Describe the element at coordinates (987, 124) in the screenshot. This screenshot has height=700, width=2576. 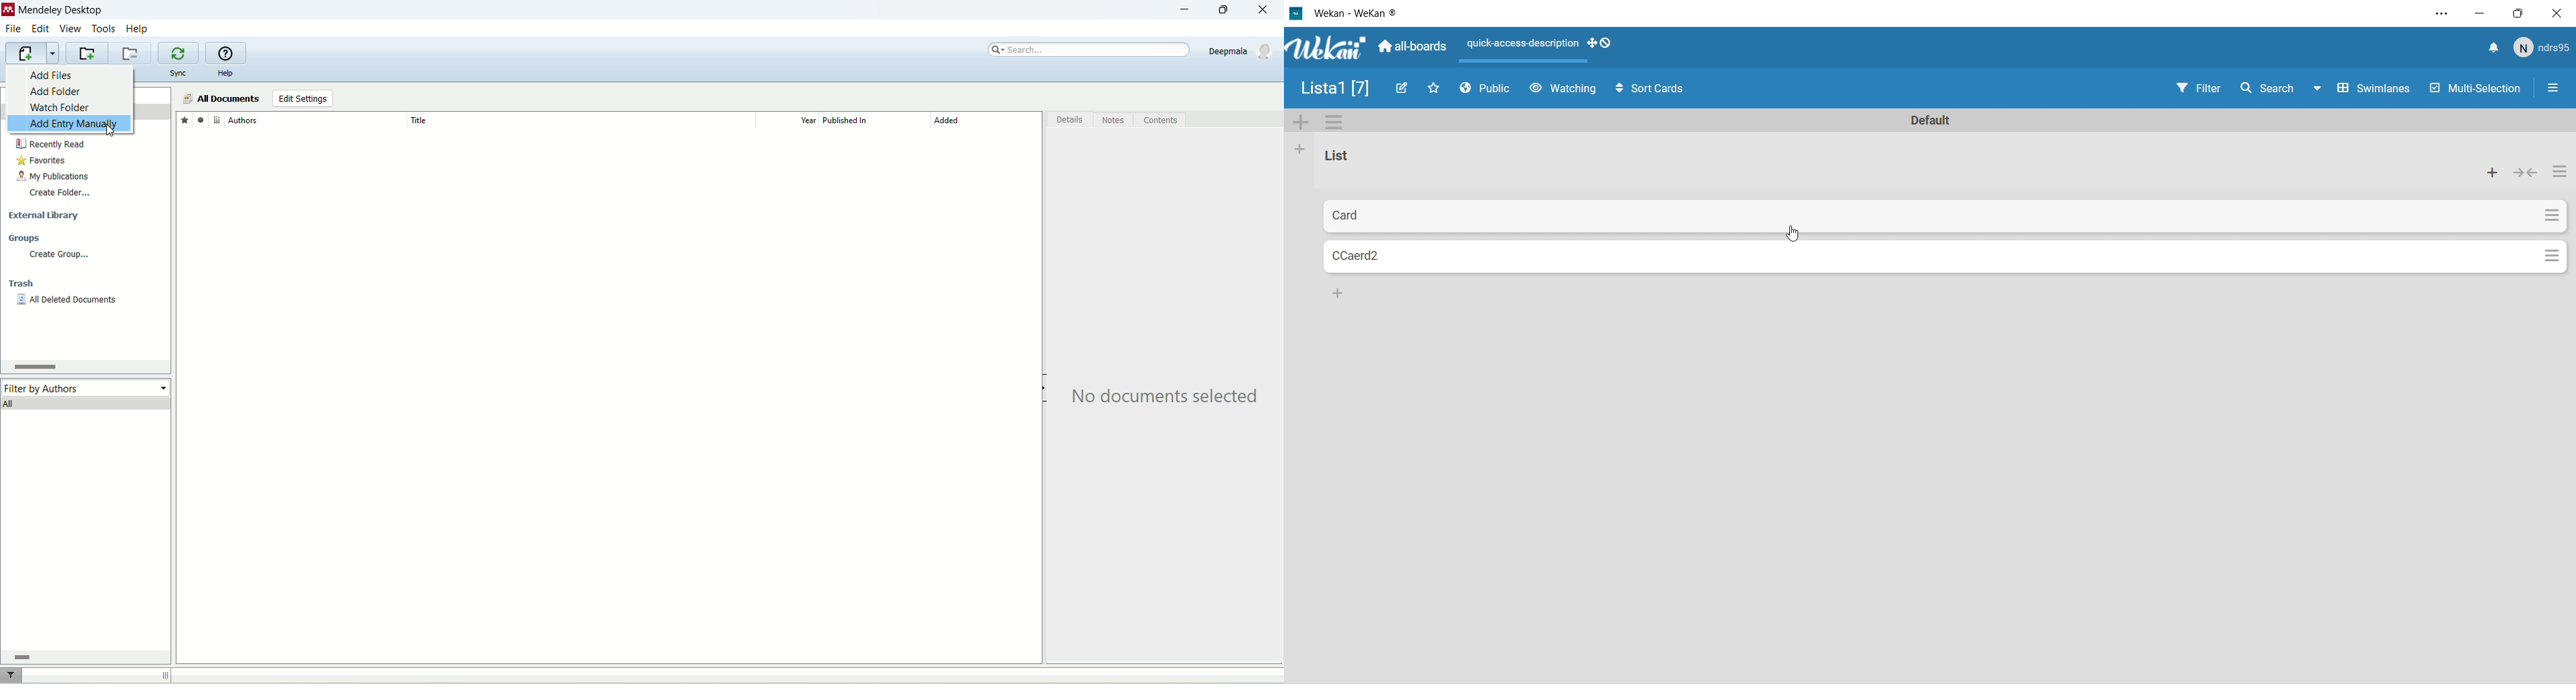
I see `added` at that location.